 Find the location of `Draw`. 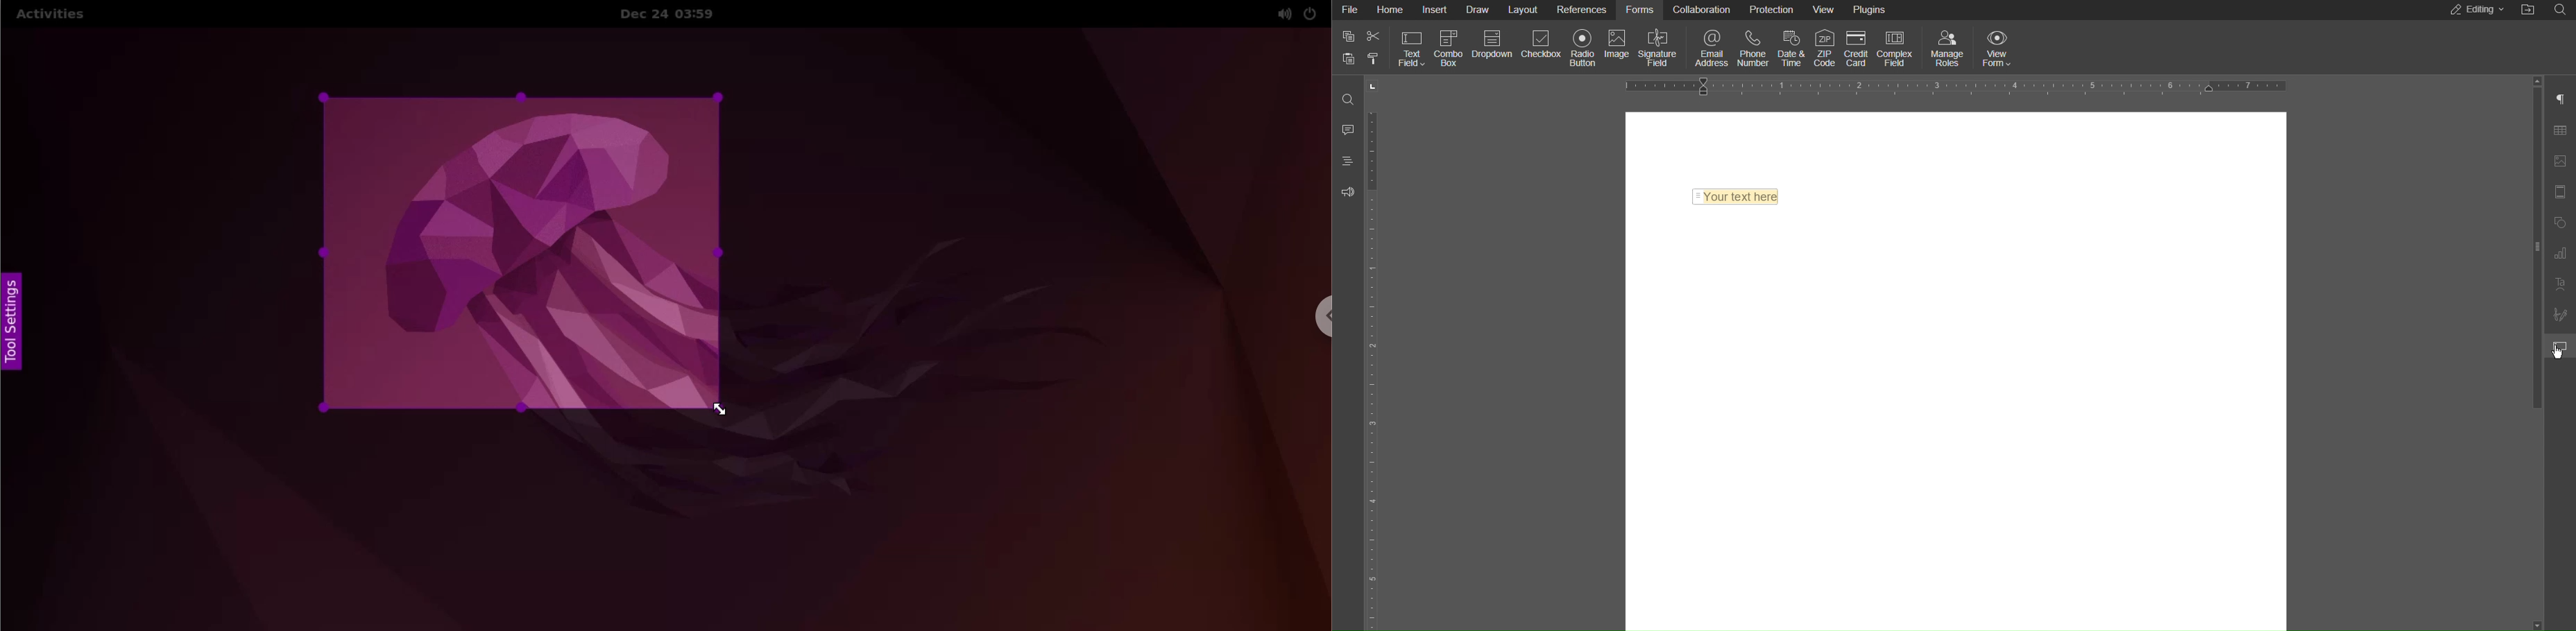

Draw is located at coordinates (1478, 10).